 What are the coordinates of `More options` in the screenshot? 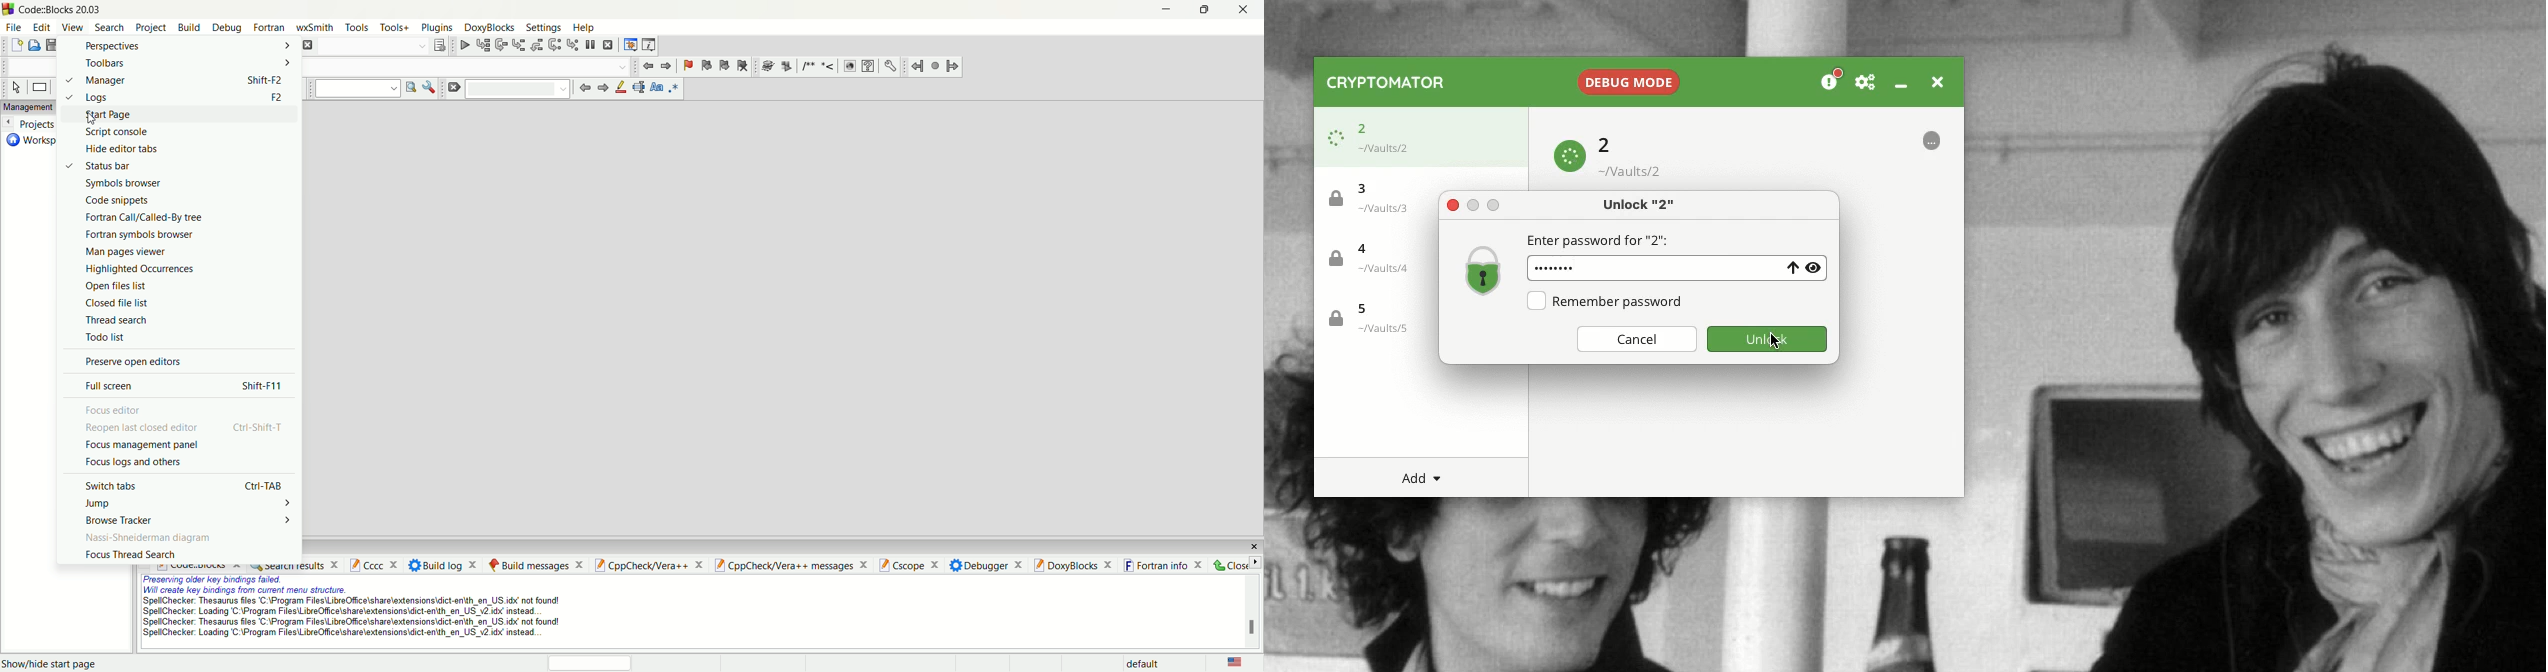 It's located at (1934, 139).